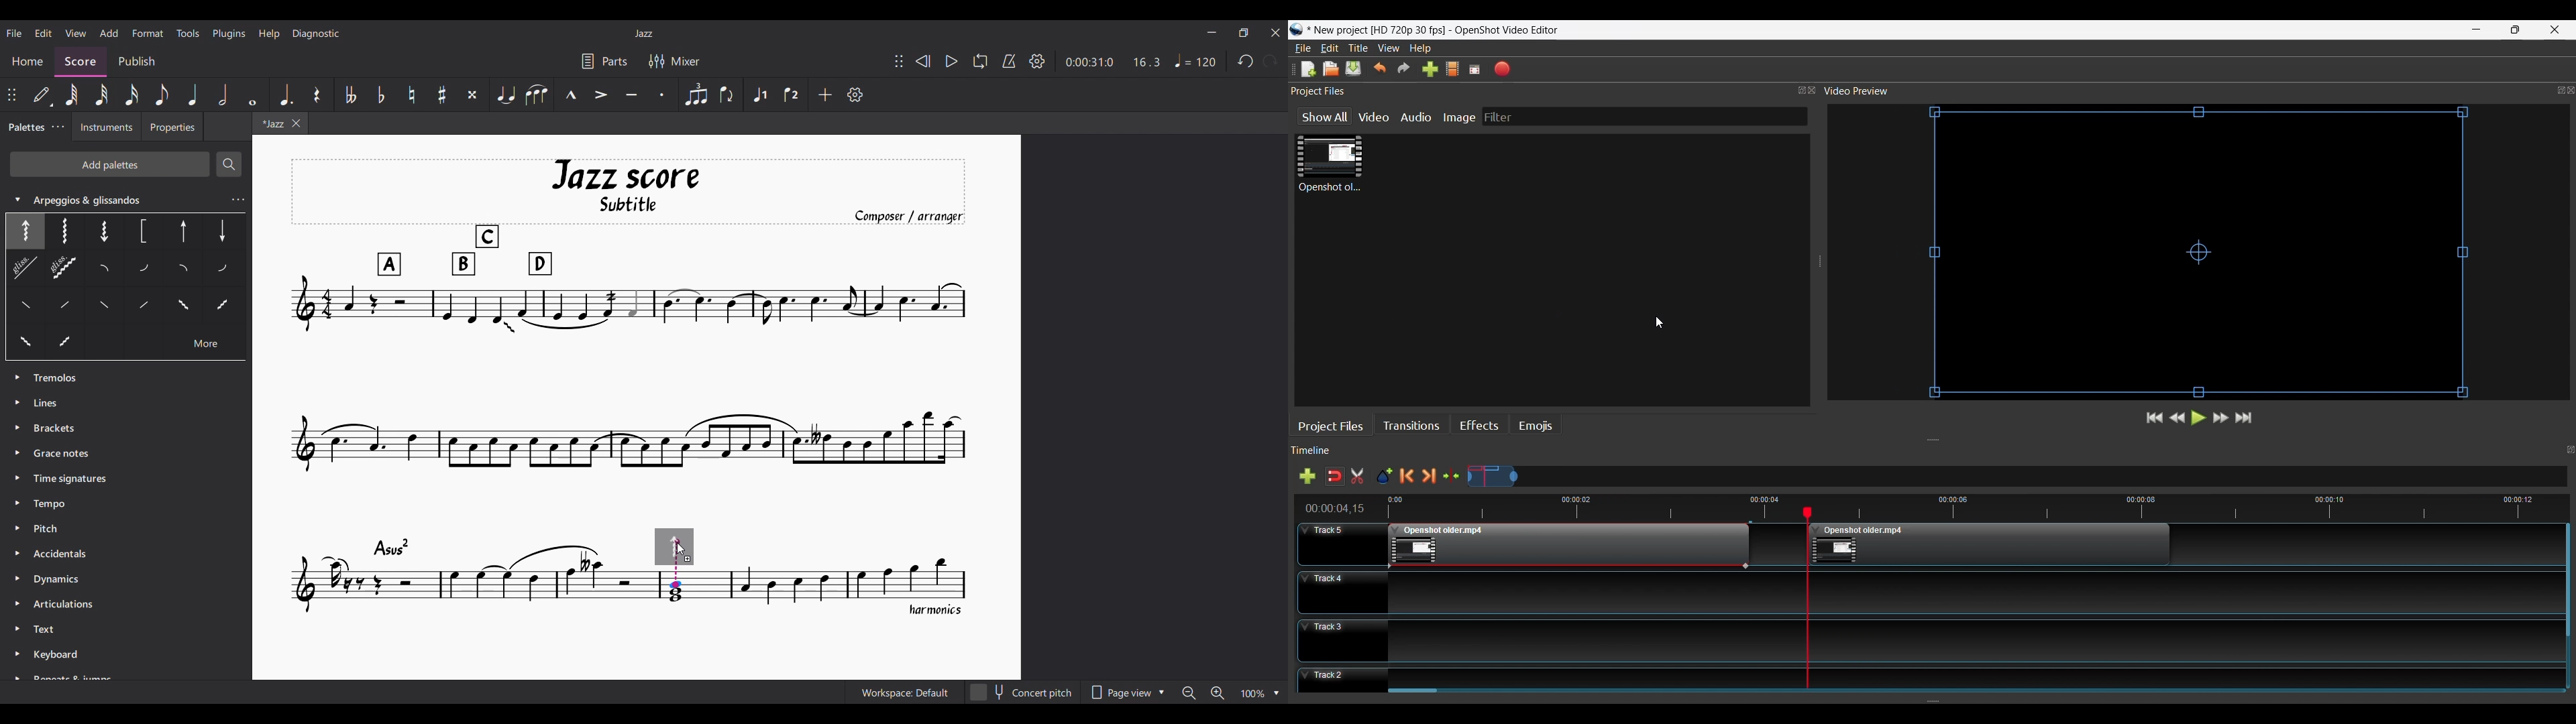  I want to click on , so click(24, 304).